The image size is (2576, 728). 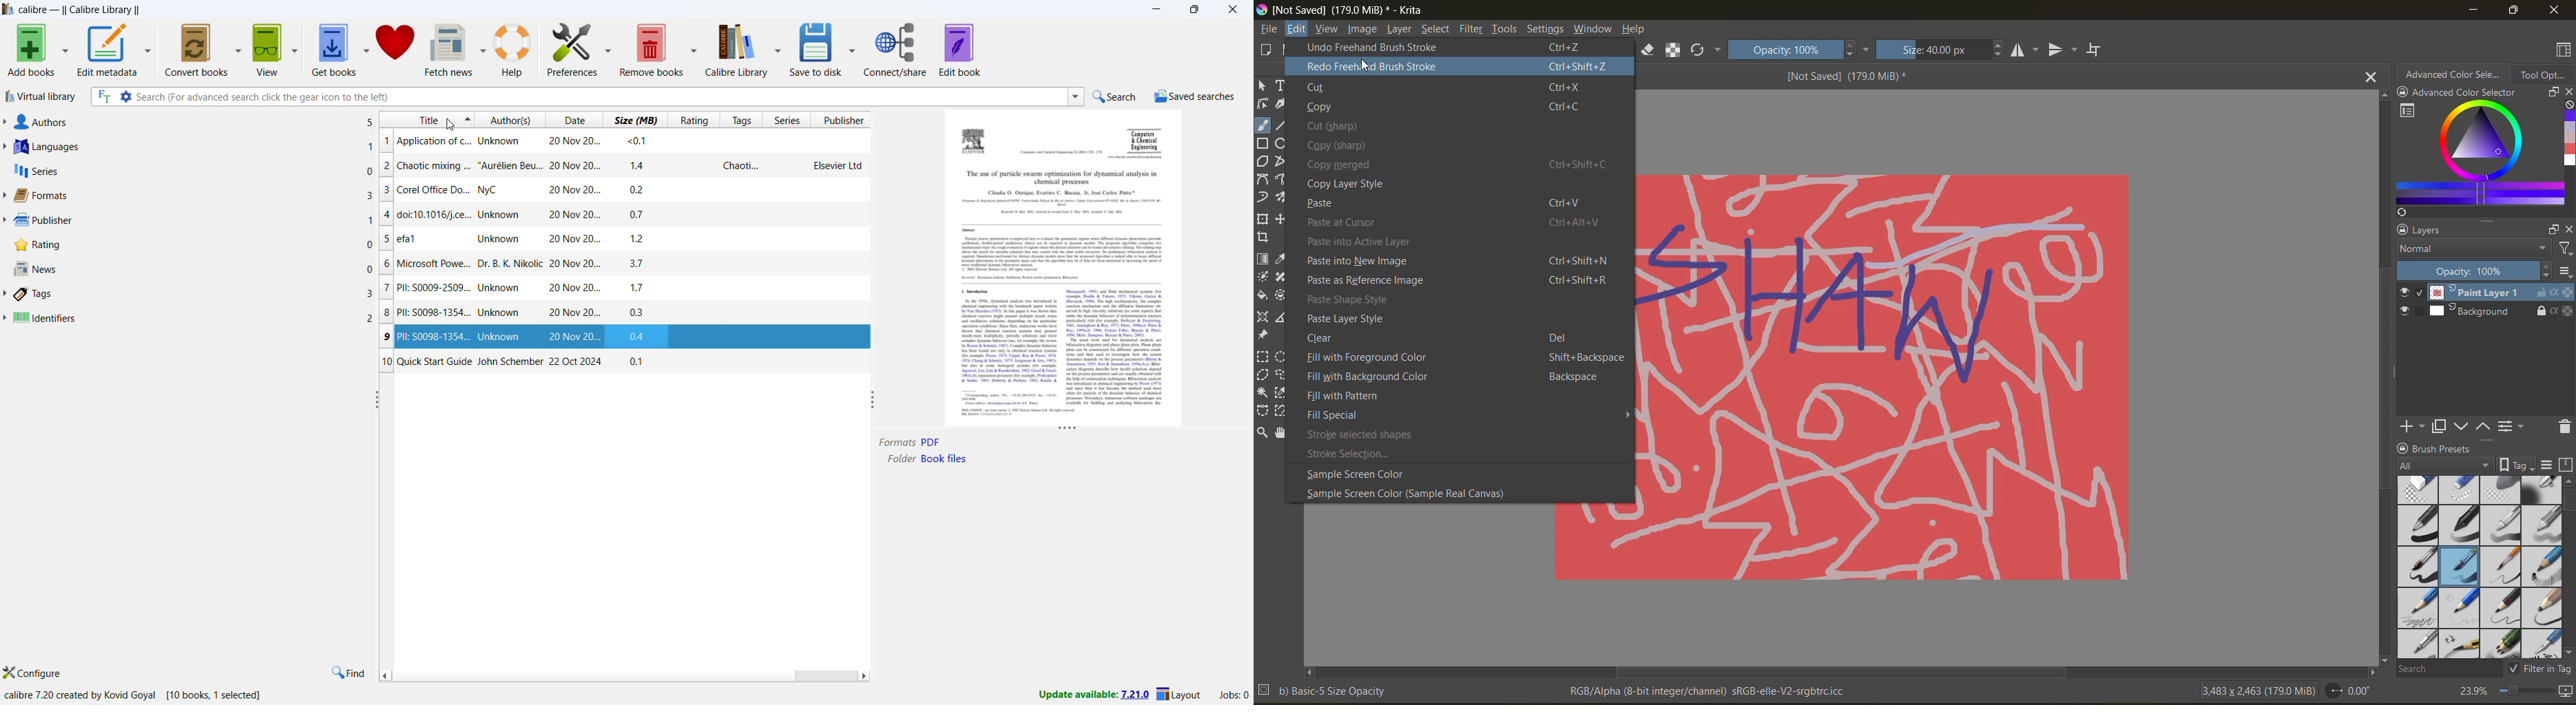 What do you see at coordinates (1264, 432) in the screenshot?
I see `zoom tool` at bounding box center [1264, 432].